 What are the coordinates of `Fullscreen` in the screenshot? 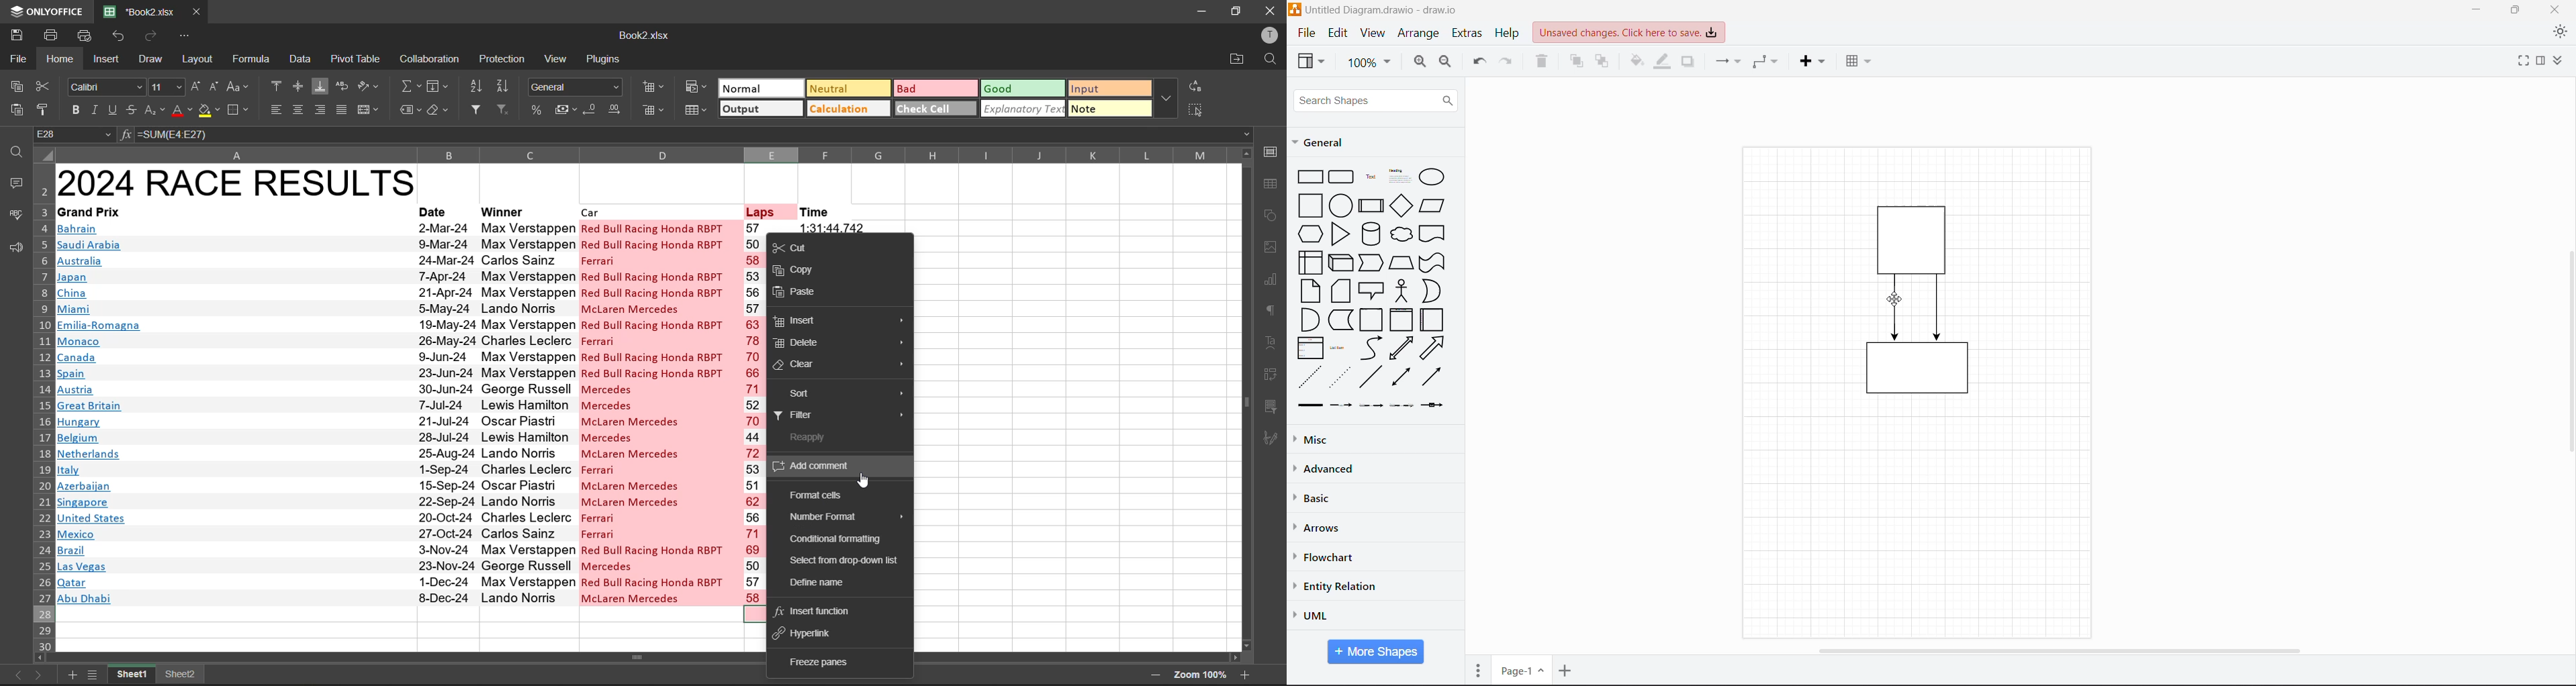 It's located at (2518, 62).